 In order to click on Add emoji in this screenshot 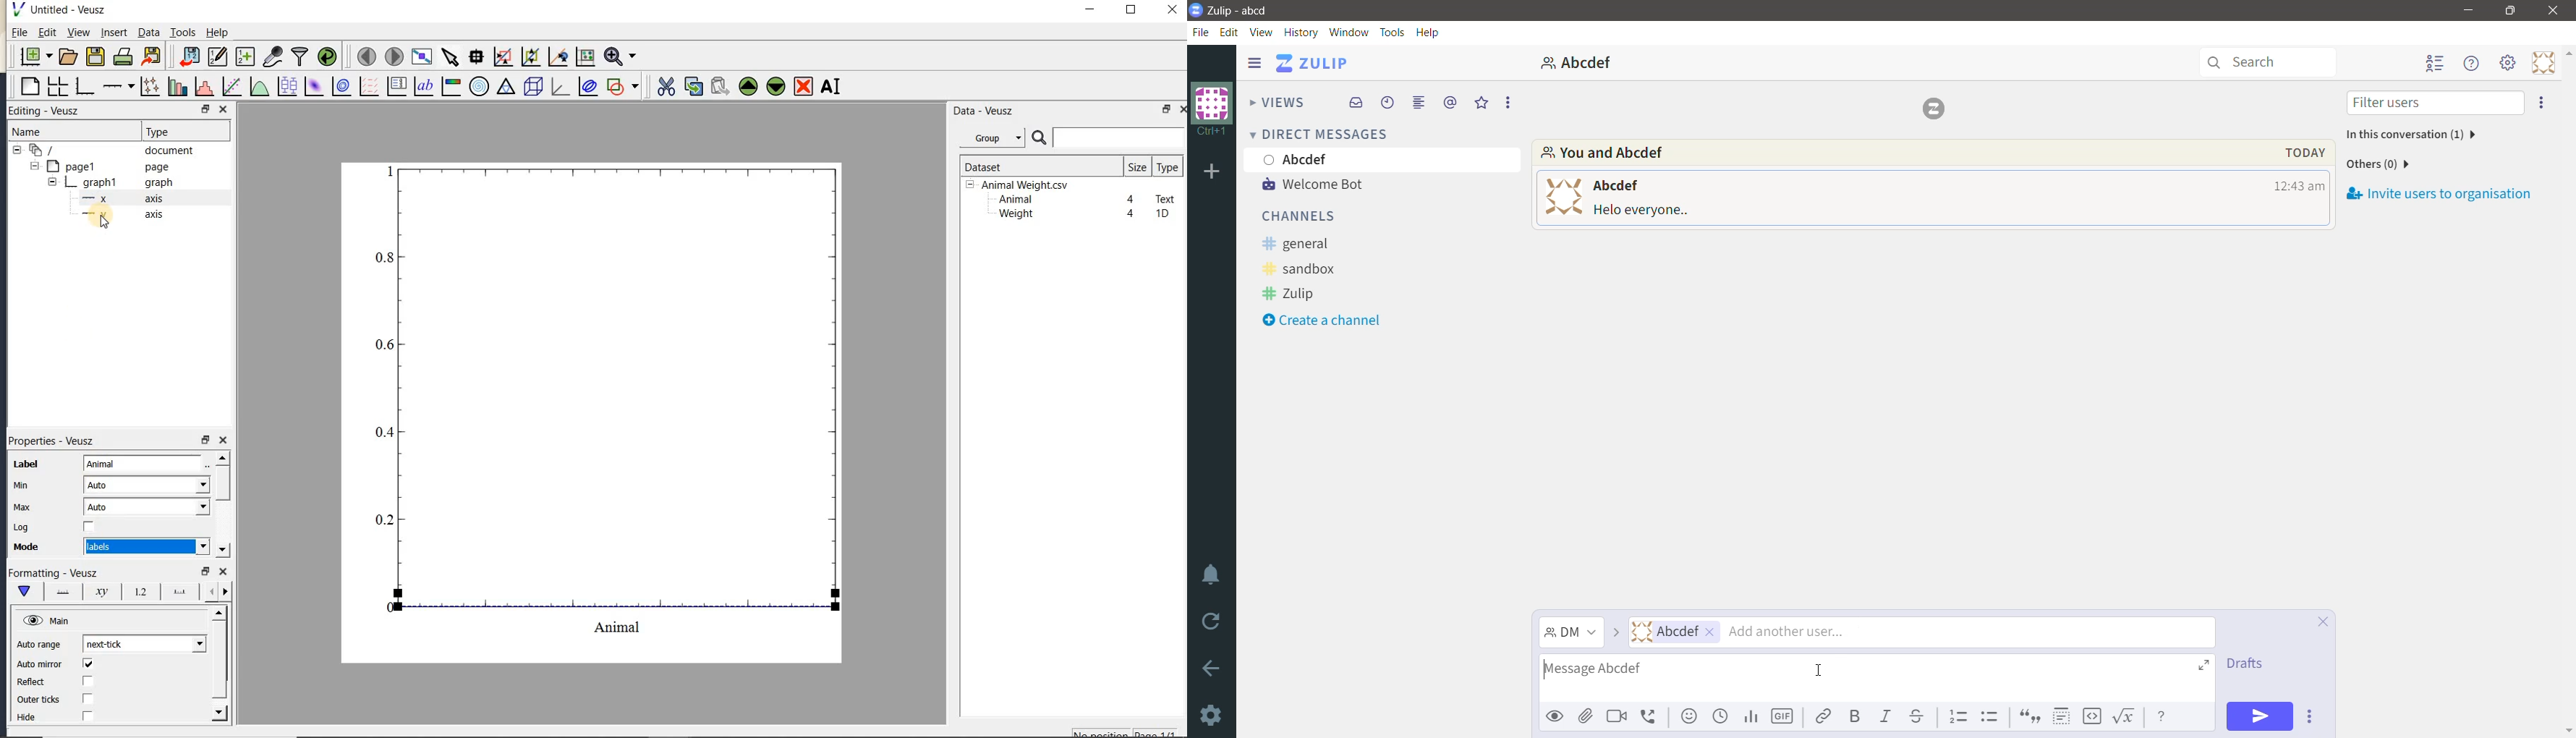, I will do `click(1690, 716)`.